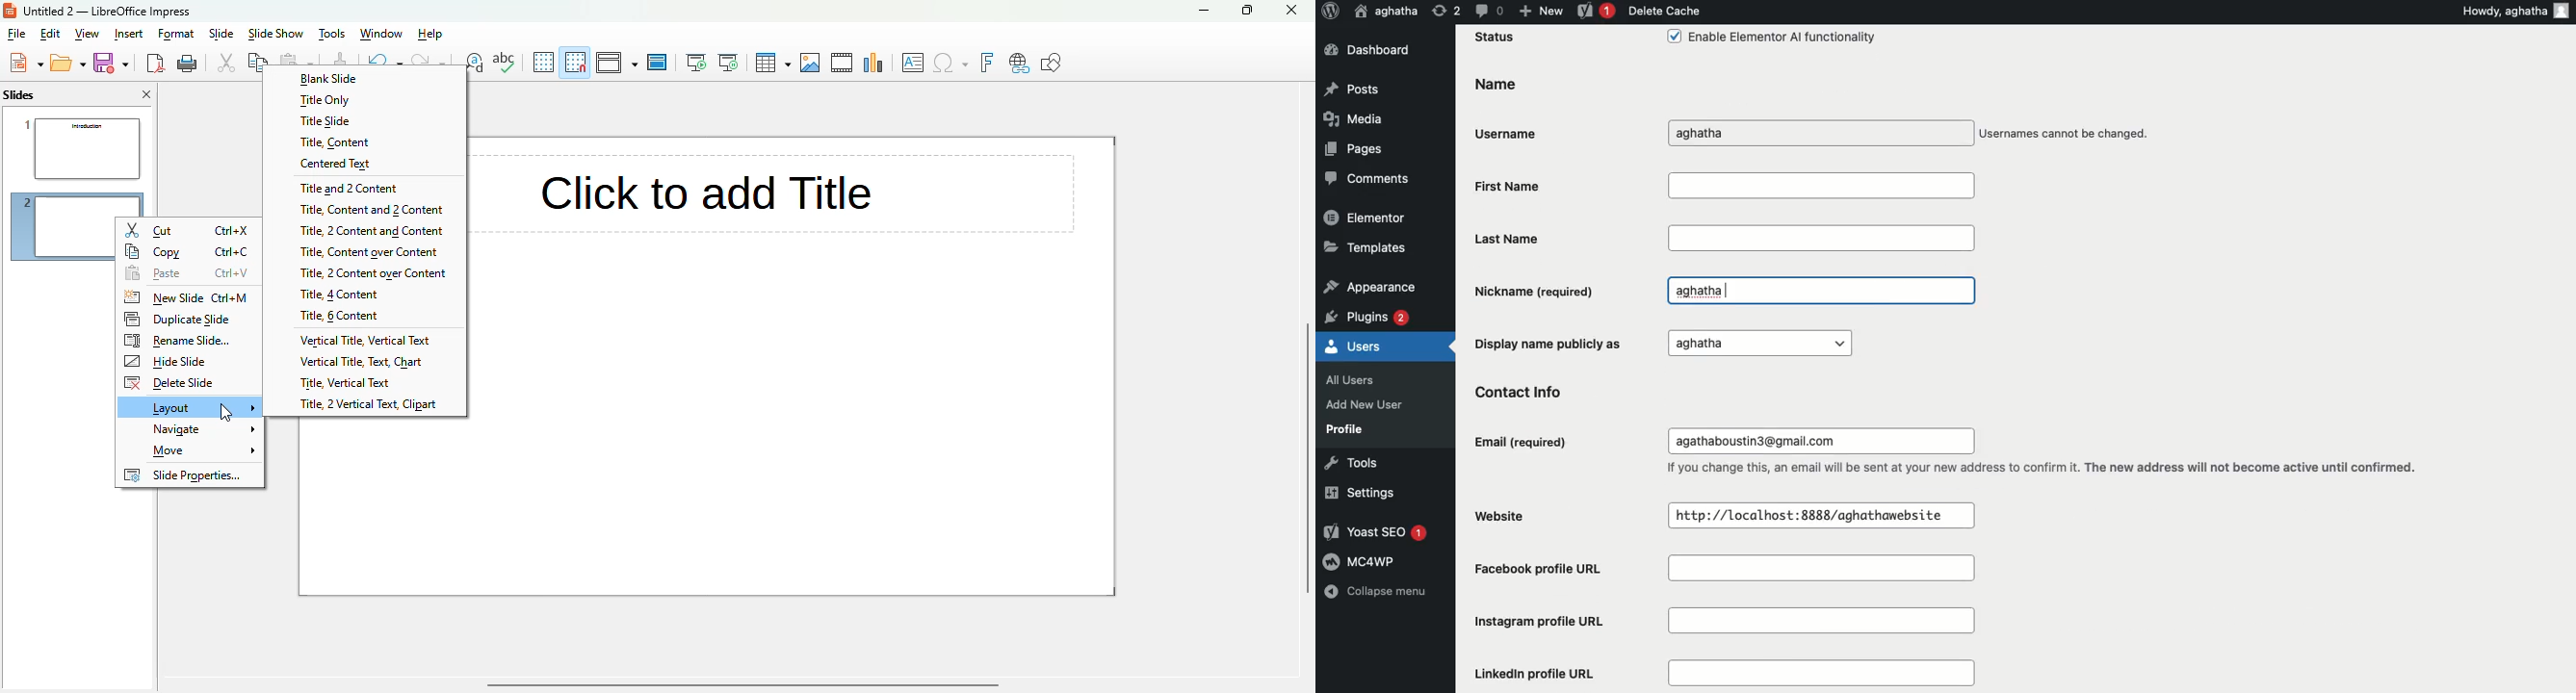 Image resolution: width=2576 pixels, height=700 pixels. I want to click on vertical scrollbar, so click(1307, 458).